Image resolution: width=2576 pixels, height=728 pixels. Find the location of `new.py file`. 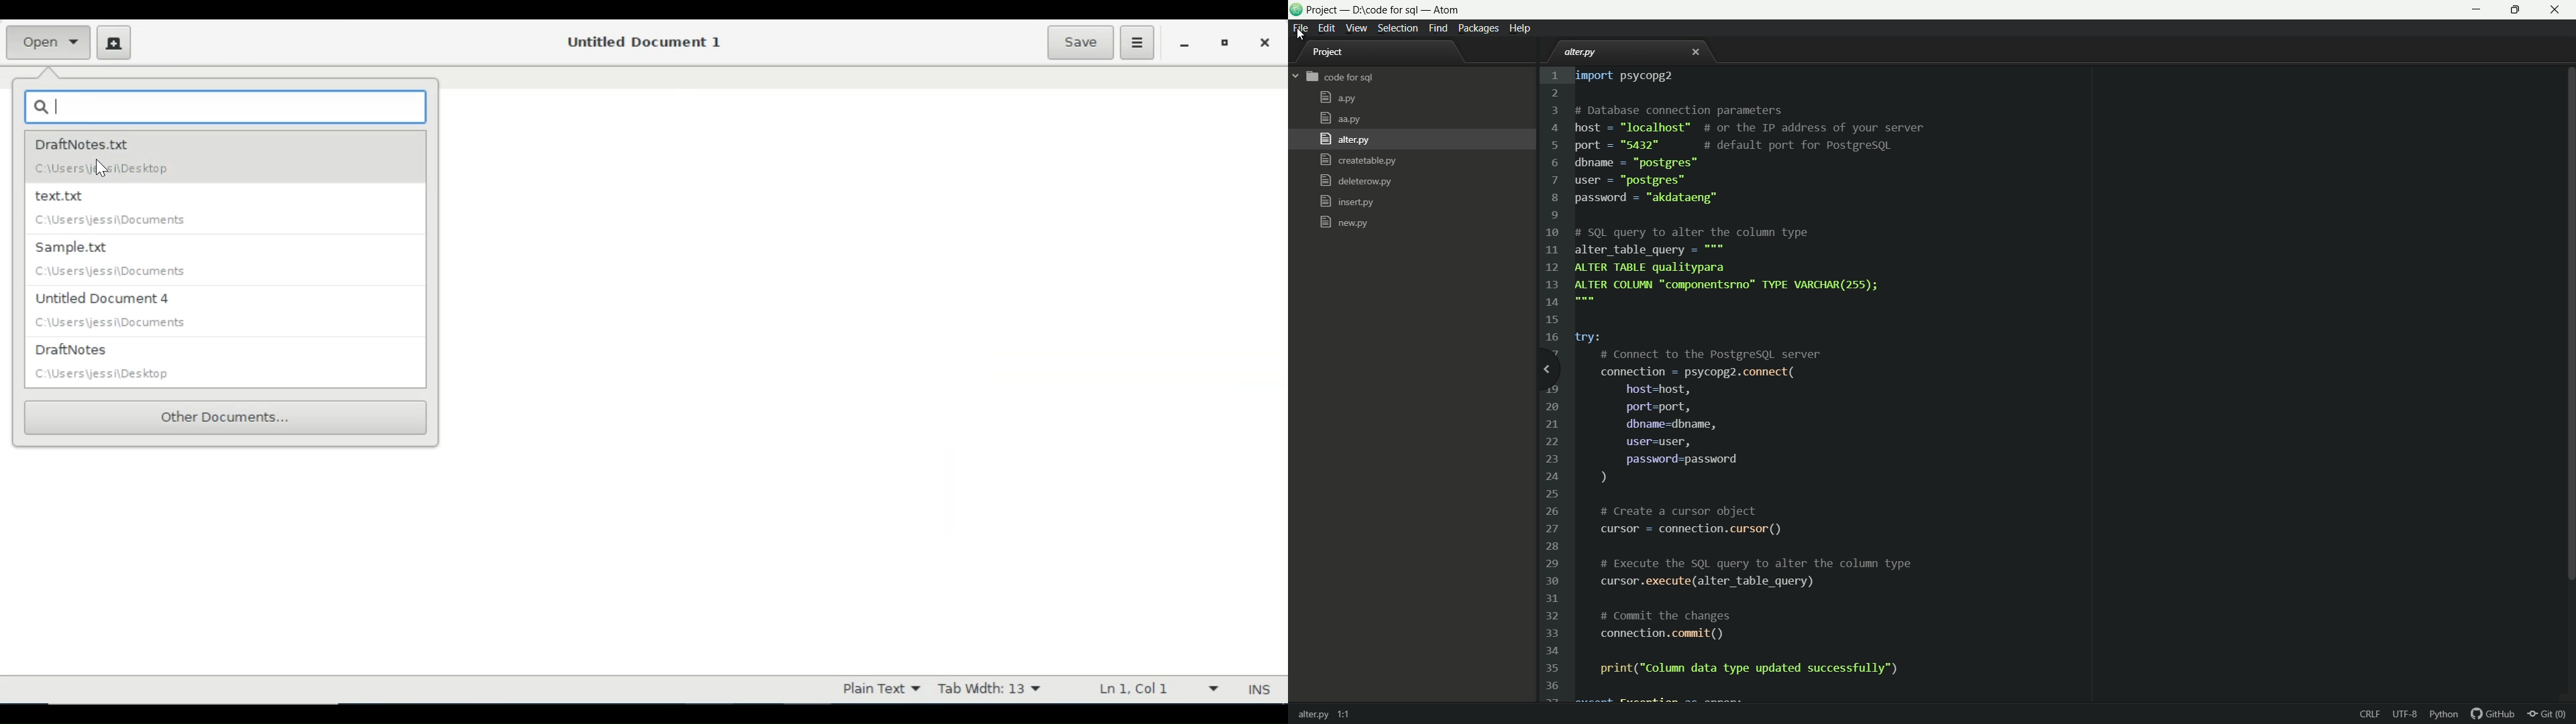

new.py file is located at coordinates (1344, 222).